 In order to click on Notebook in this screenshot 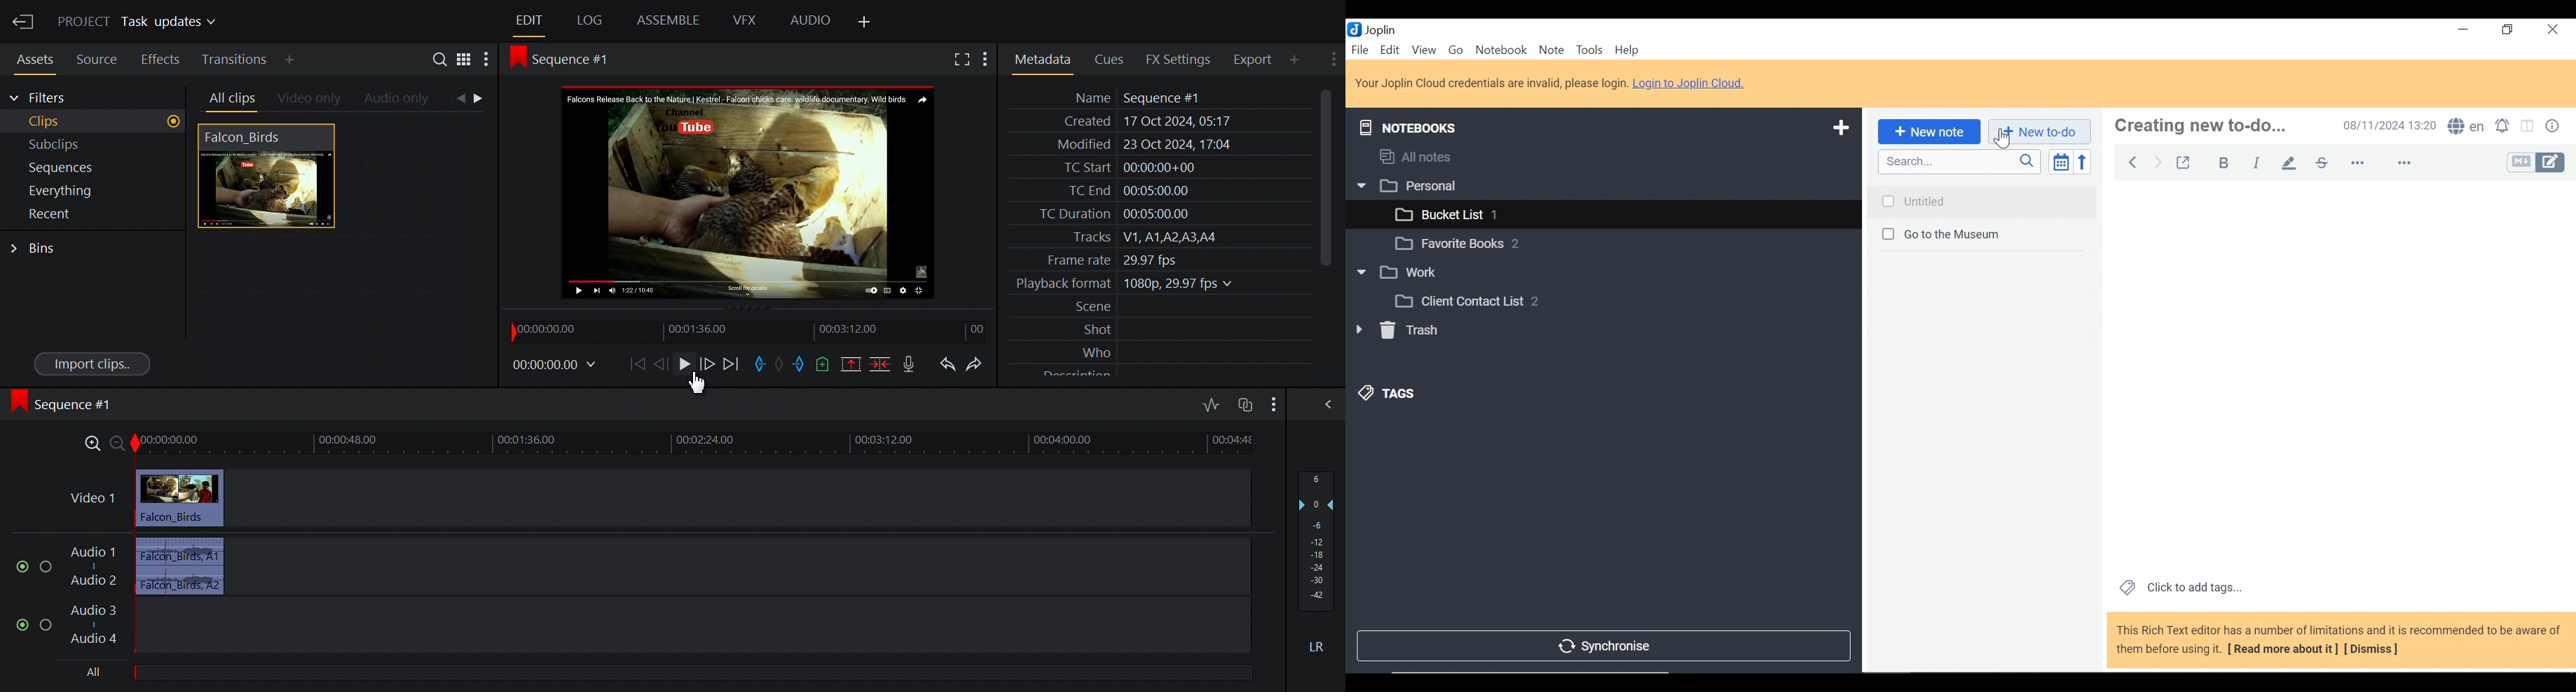, I will do `click(1623, 301)`.